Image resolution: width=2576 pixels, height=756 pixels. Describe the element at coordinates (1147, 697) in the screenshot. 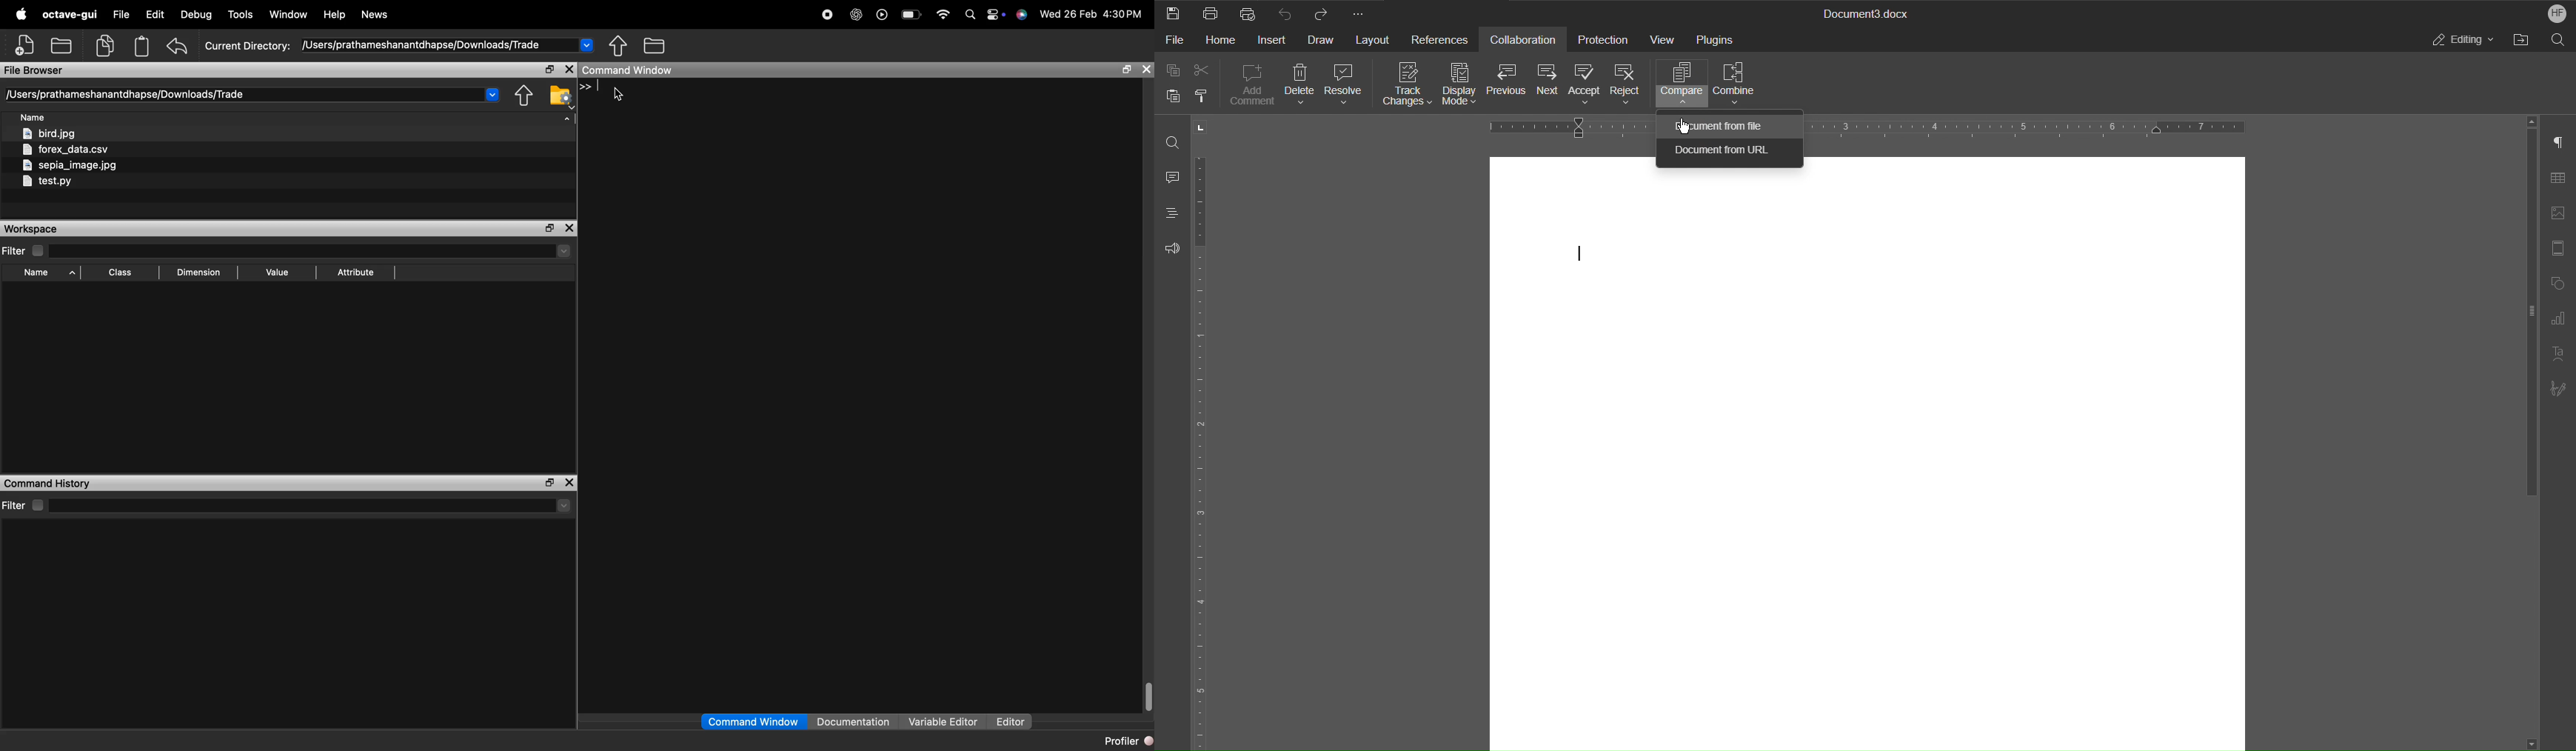

I see `scrollbar` at that location.